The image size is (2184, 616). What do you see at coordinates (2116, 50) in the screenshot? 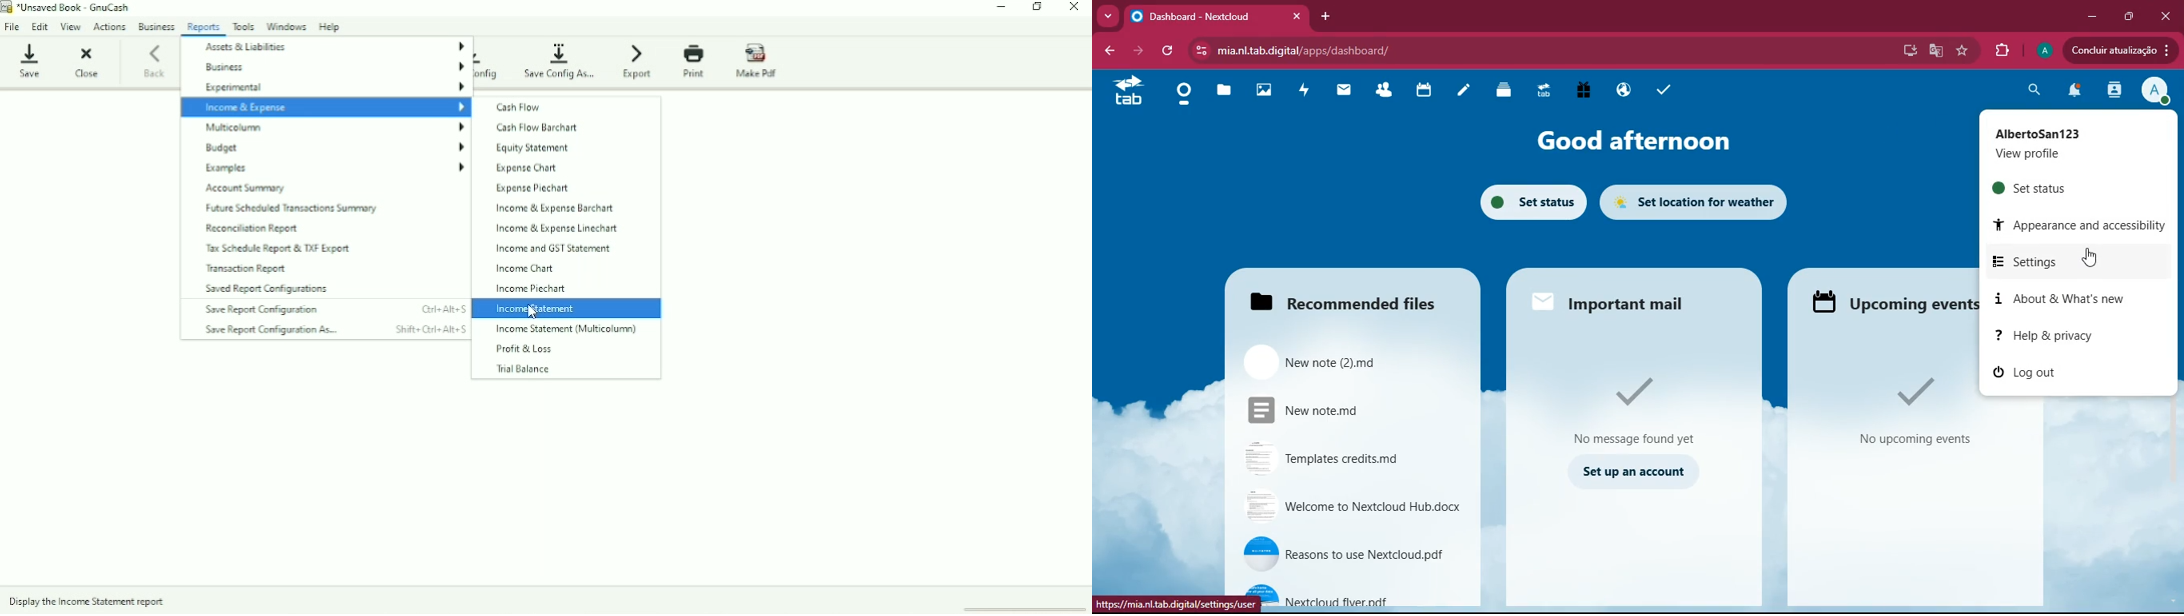
I see `update` at bounding box center [2116, 50].